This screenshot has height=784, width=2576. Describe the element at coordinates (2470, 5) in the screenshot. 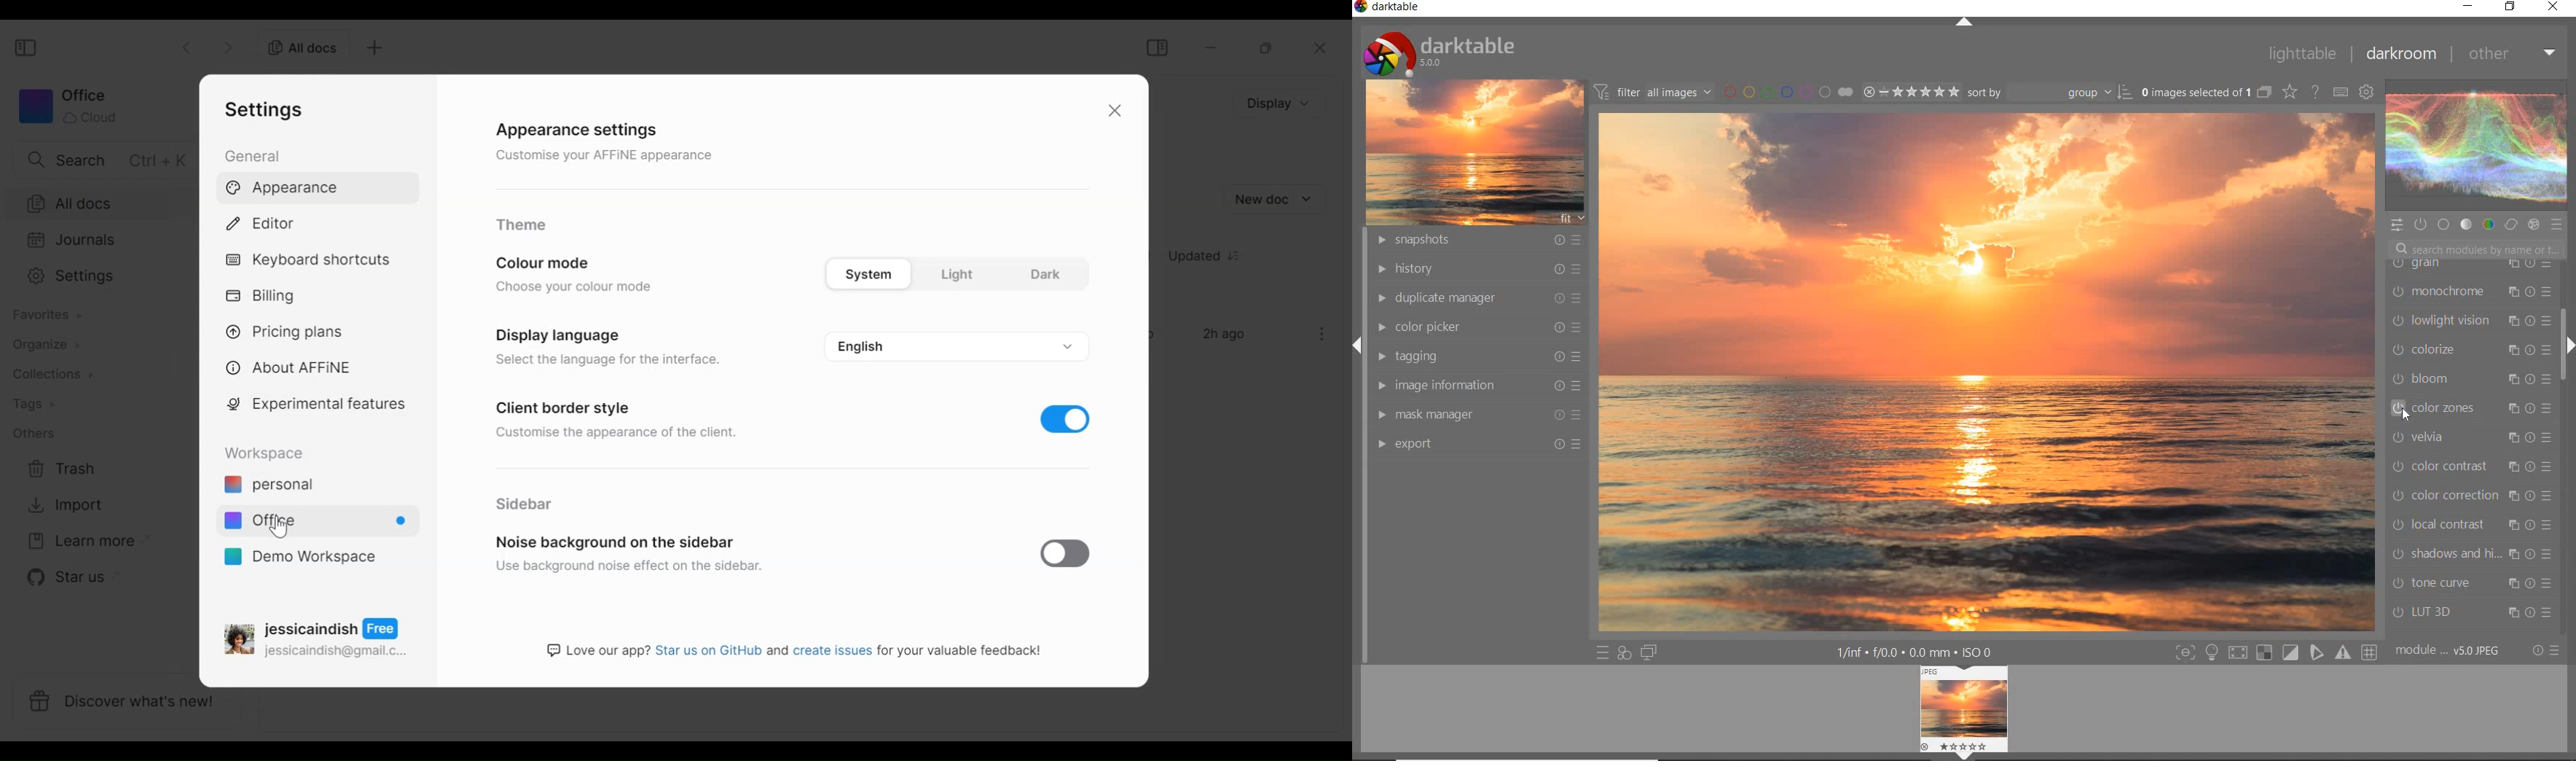

I see `minimize` at that location.